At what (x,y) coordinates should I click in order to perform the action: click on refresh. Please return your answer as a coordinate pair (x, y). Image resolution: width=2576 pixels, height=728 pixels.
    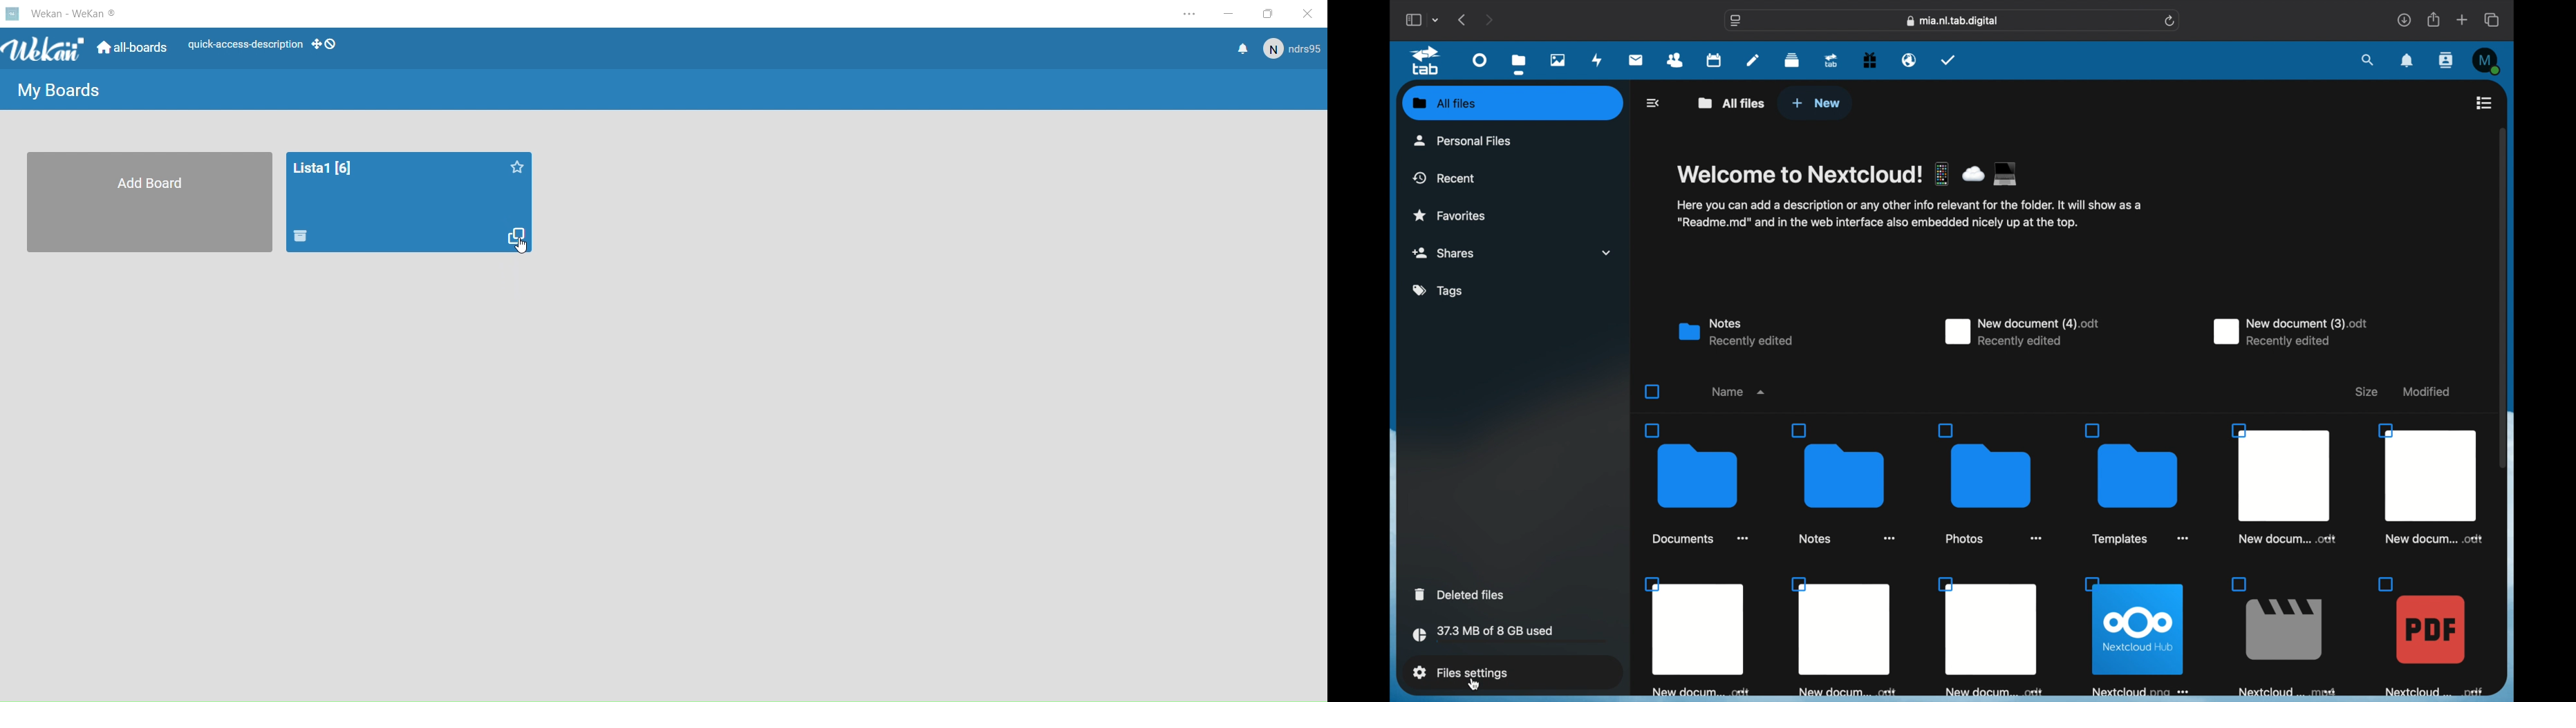
    Looking at the image, I should click on (2170, 21).